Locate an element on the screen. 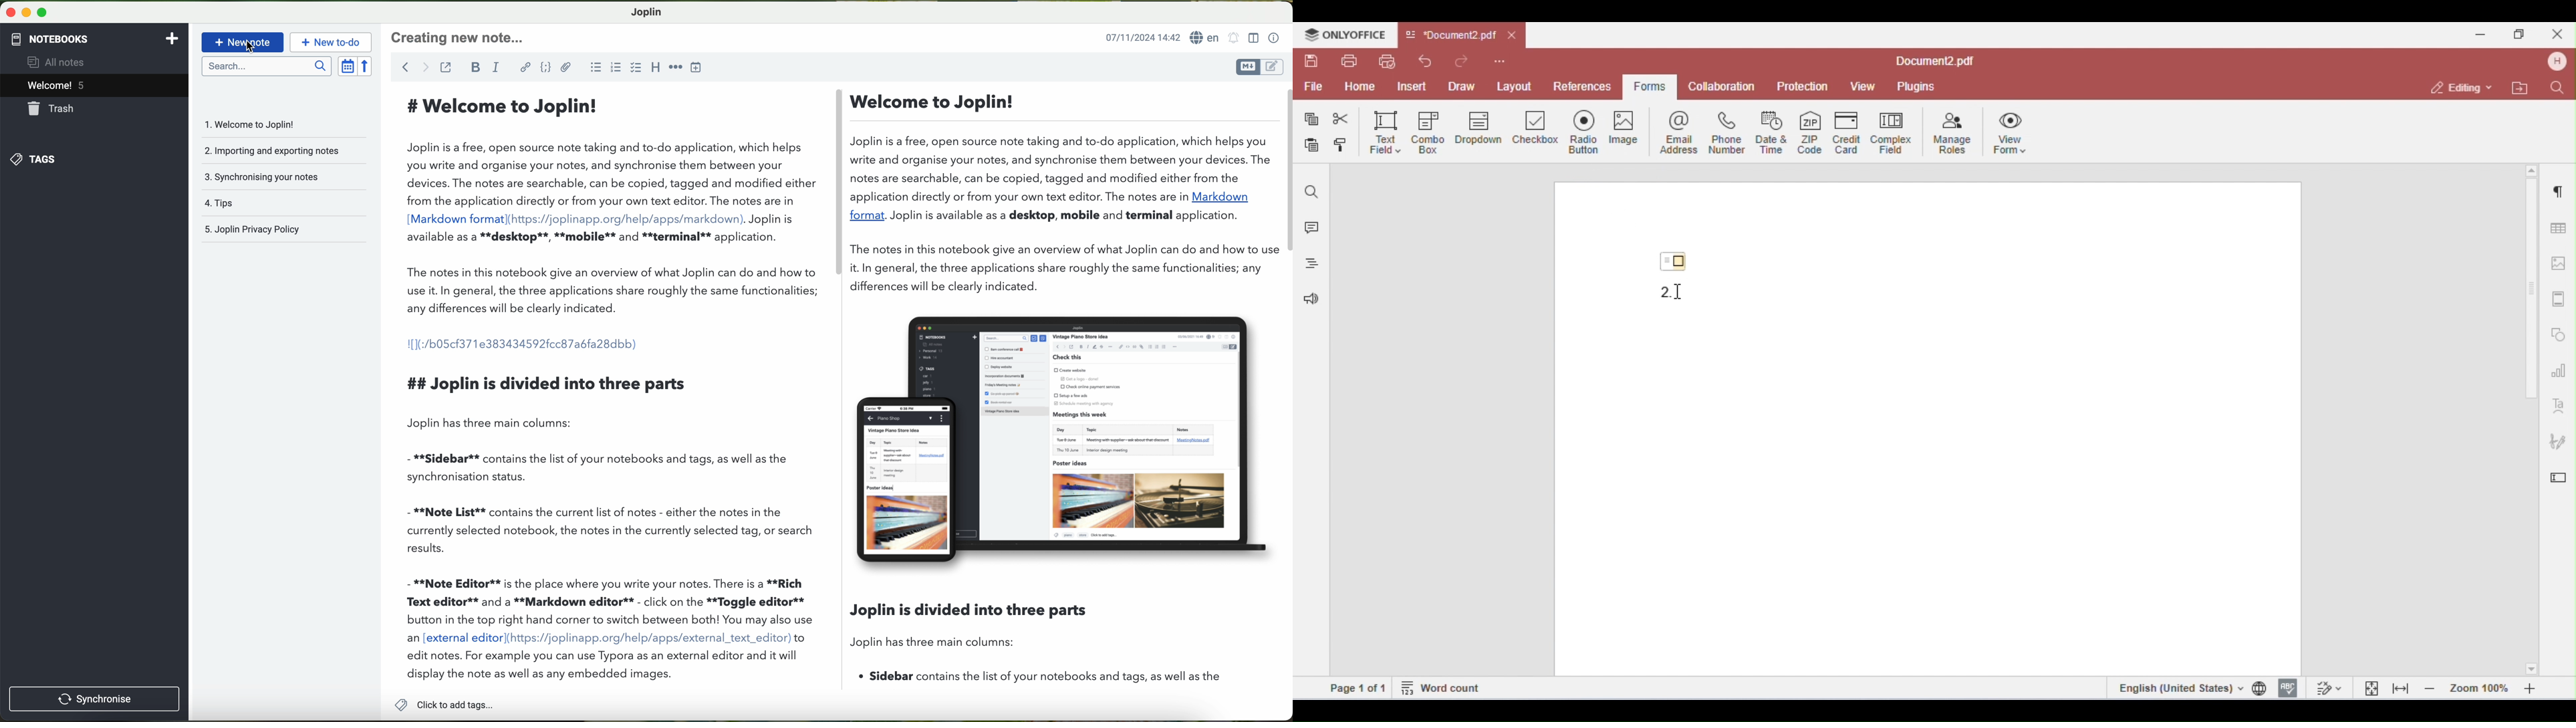  hyperlink is located at coordinates (525, 68).